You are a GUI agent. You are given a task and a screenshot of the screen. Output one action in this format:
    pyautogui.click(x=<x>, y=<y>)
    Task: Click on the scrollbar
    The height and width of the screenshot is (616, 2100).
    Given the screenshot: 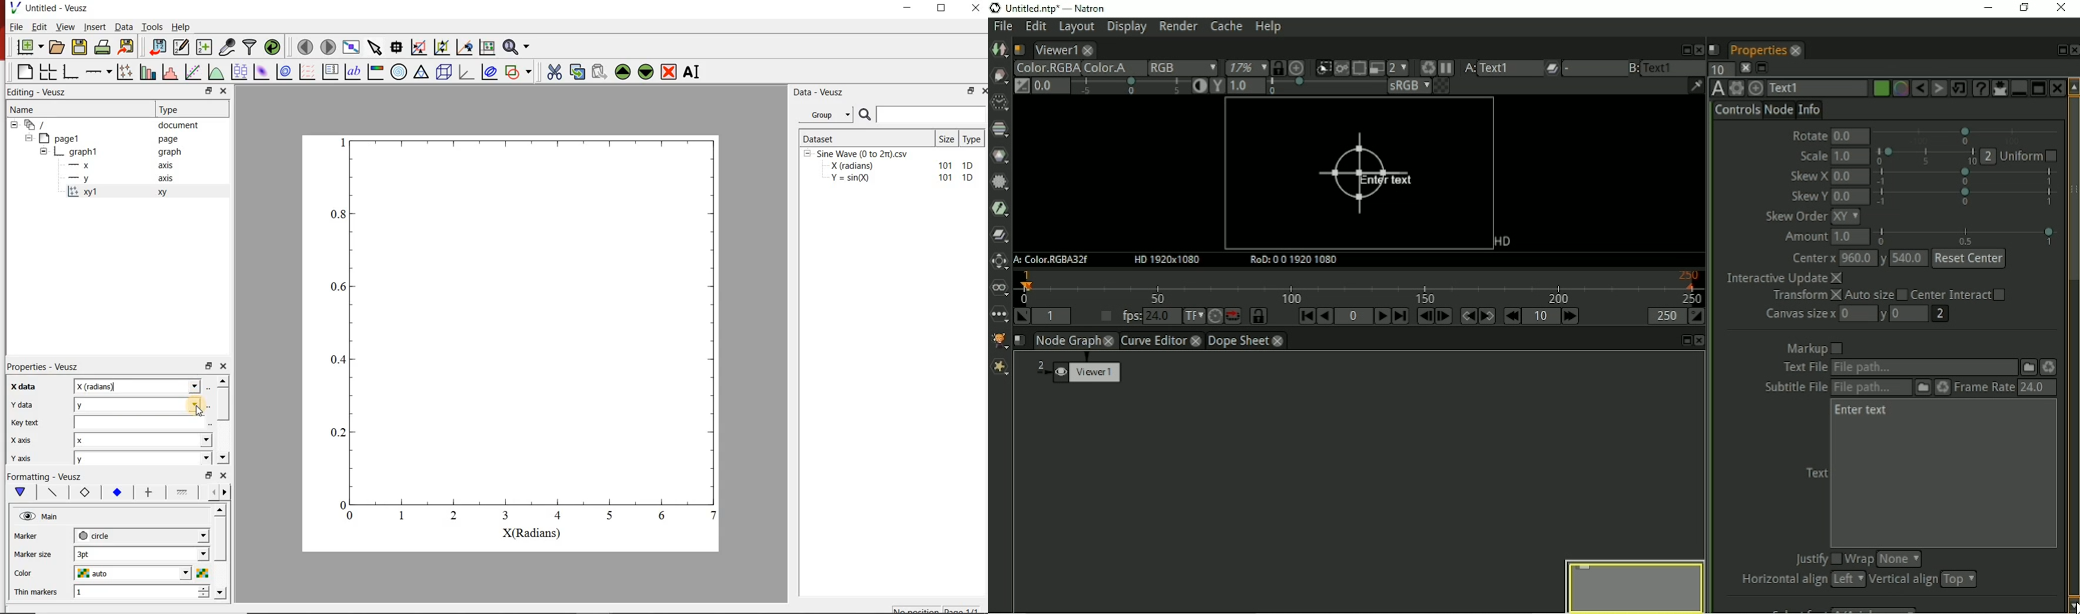 What is the action you would take?
    pyautogui.click(x=223, y=405)
    